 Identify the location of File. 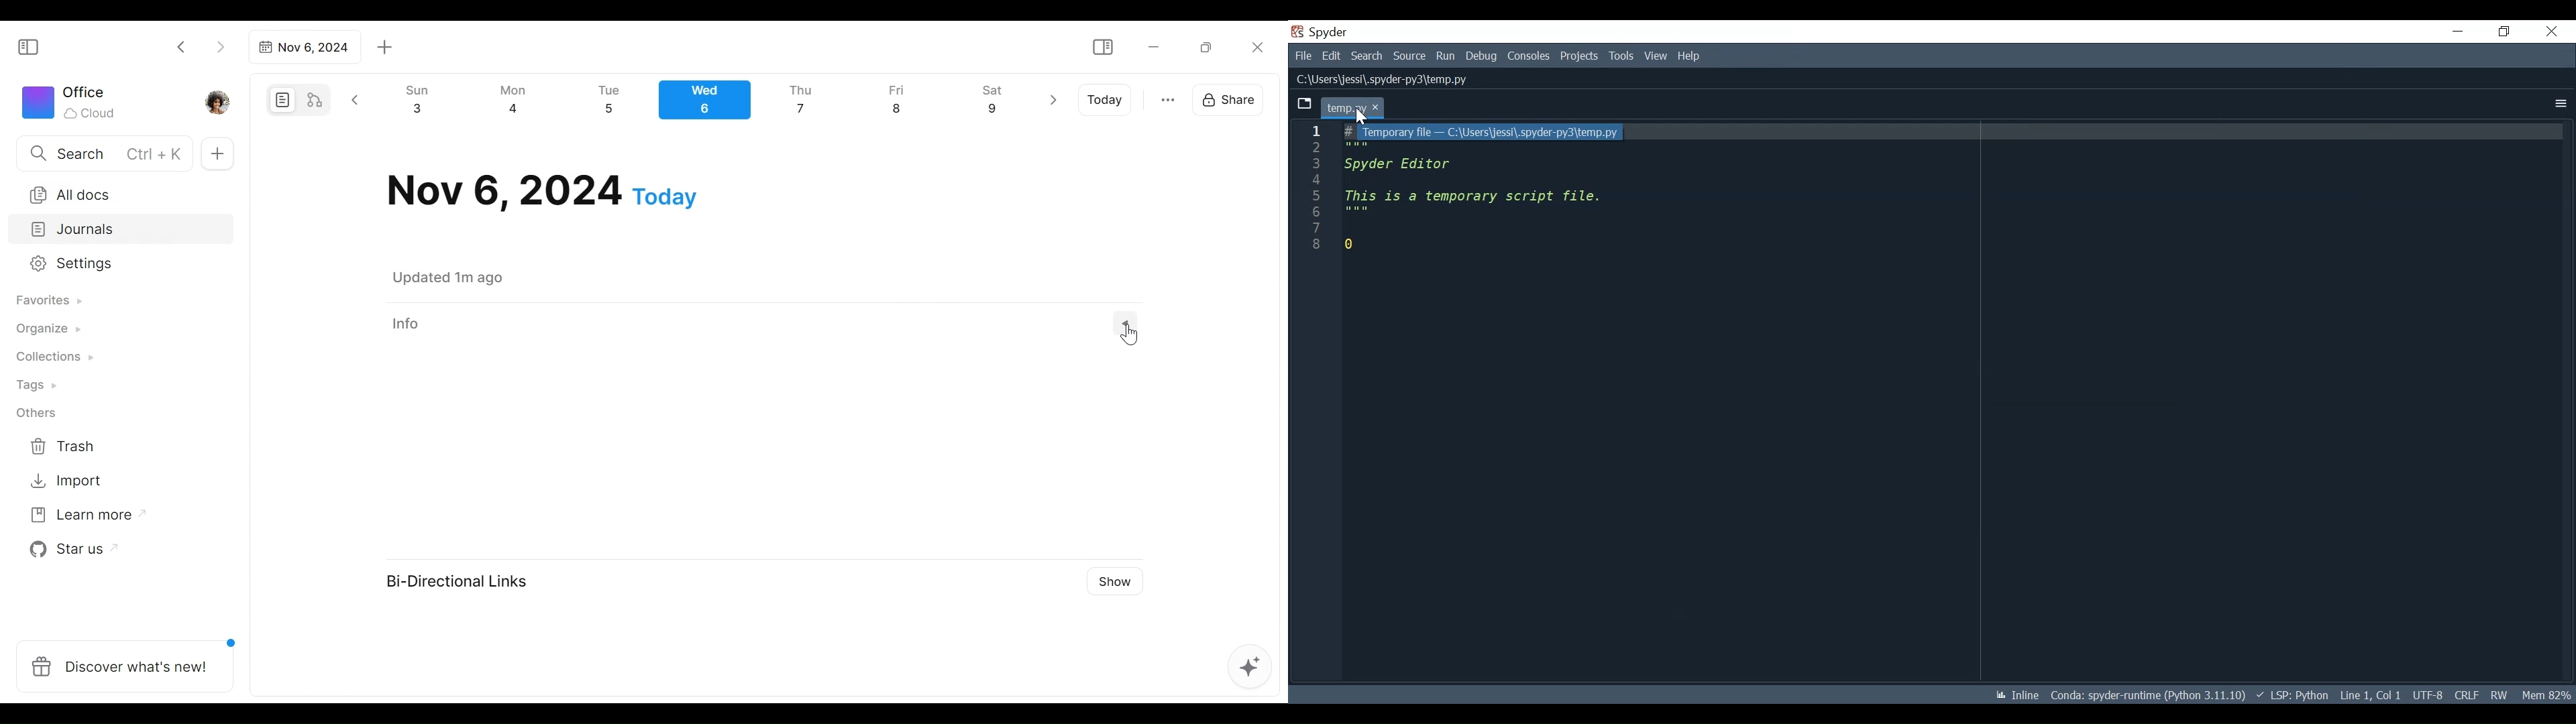
(1303, 56).